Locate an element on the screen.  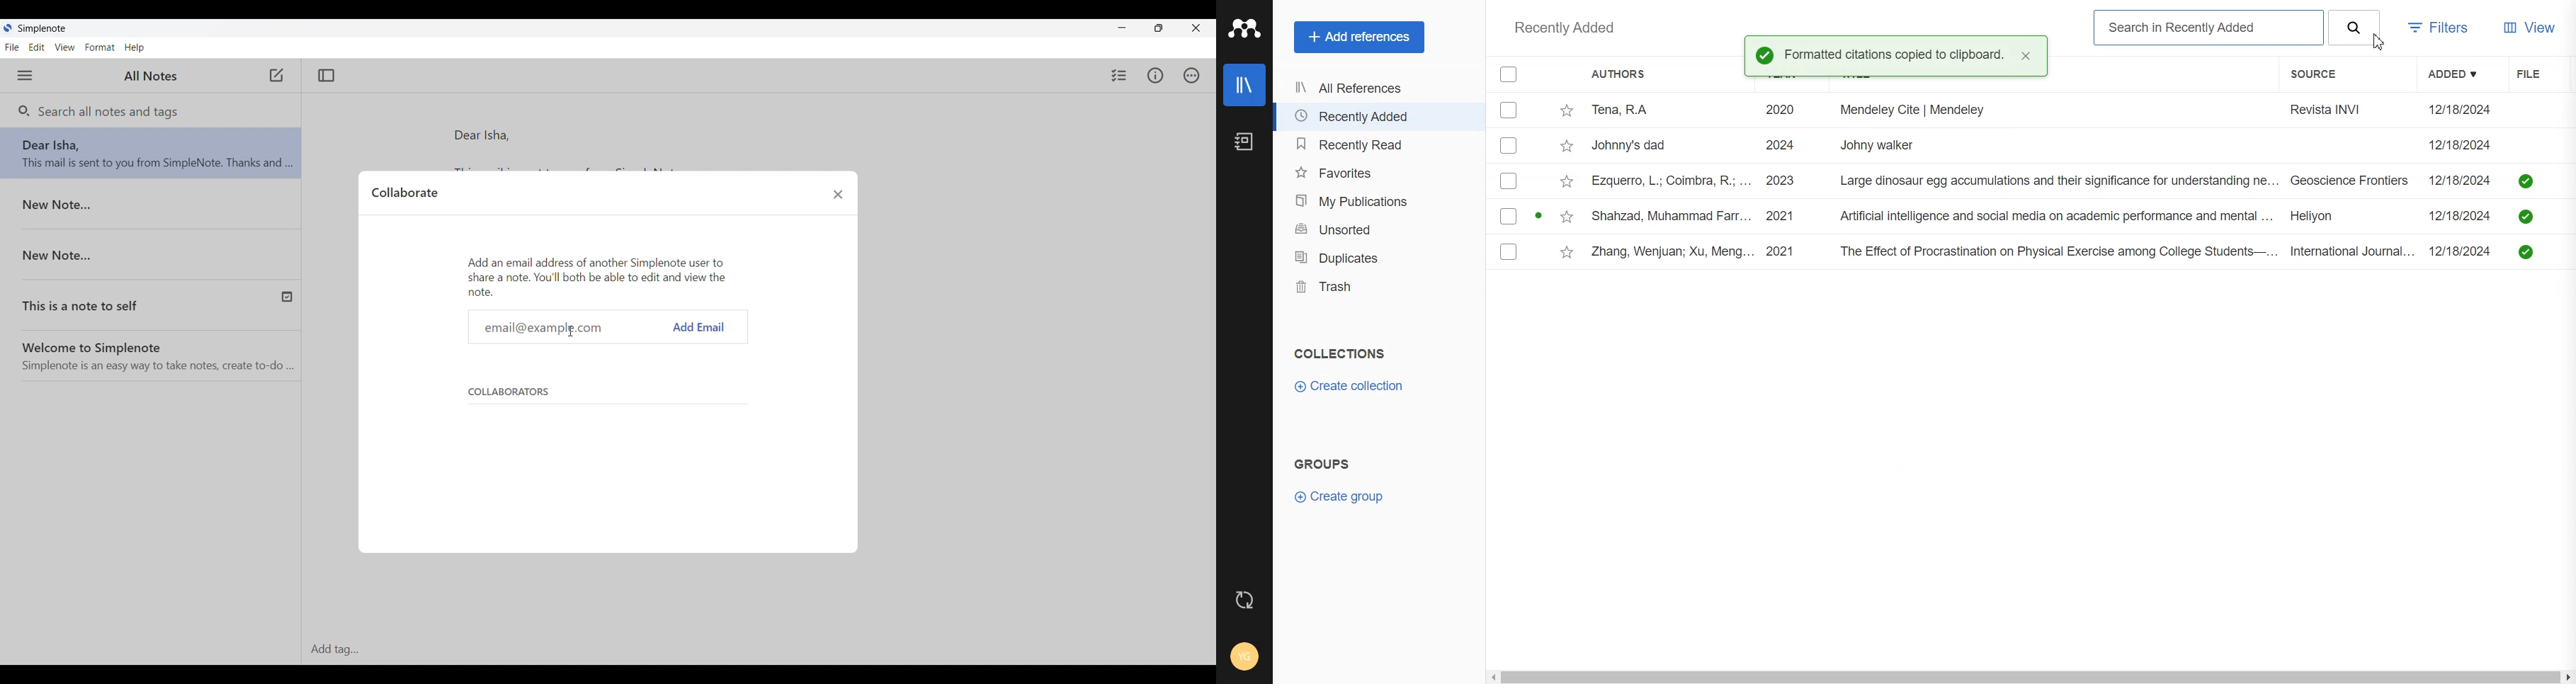
Library is located at coordinates (1245, 85).